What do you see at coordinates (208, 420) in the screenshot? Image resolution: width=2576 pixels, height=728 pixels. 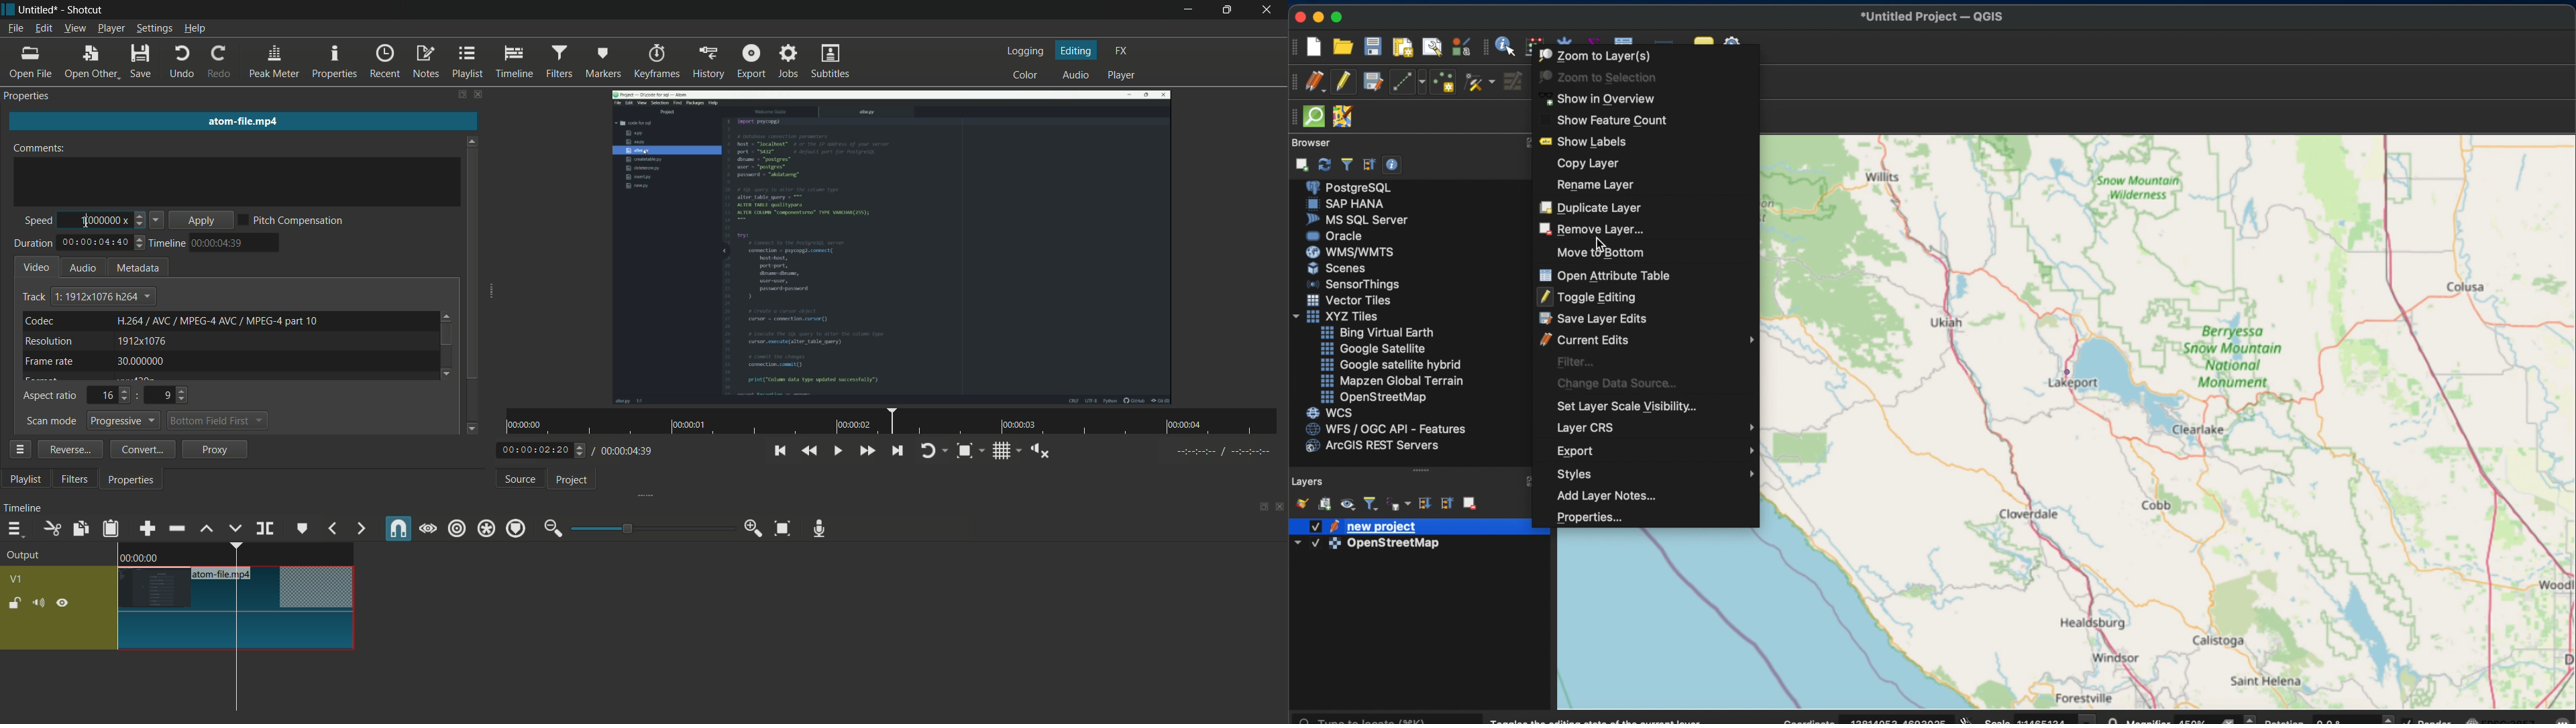 I see `bottom field first` at bounding box center [208, 420].